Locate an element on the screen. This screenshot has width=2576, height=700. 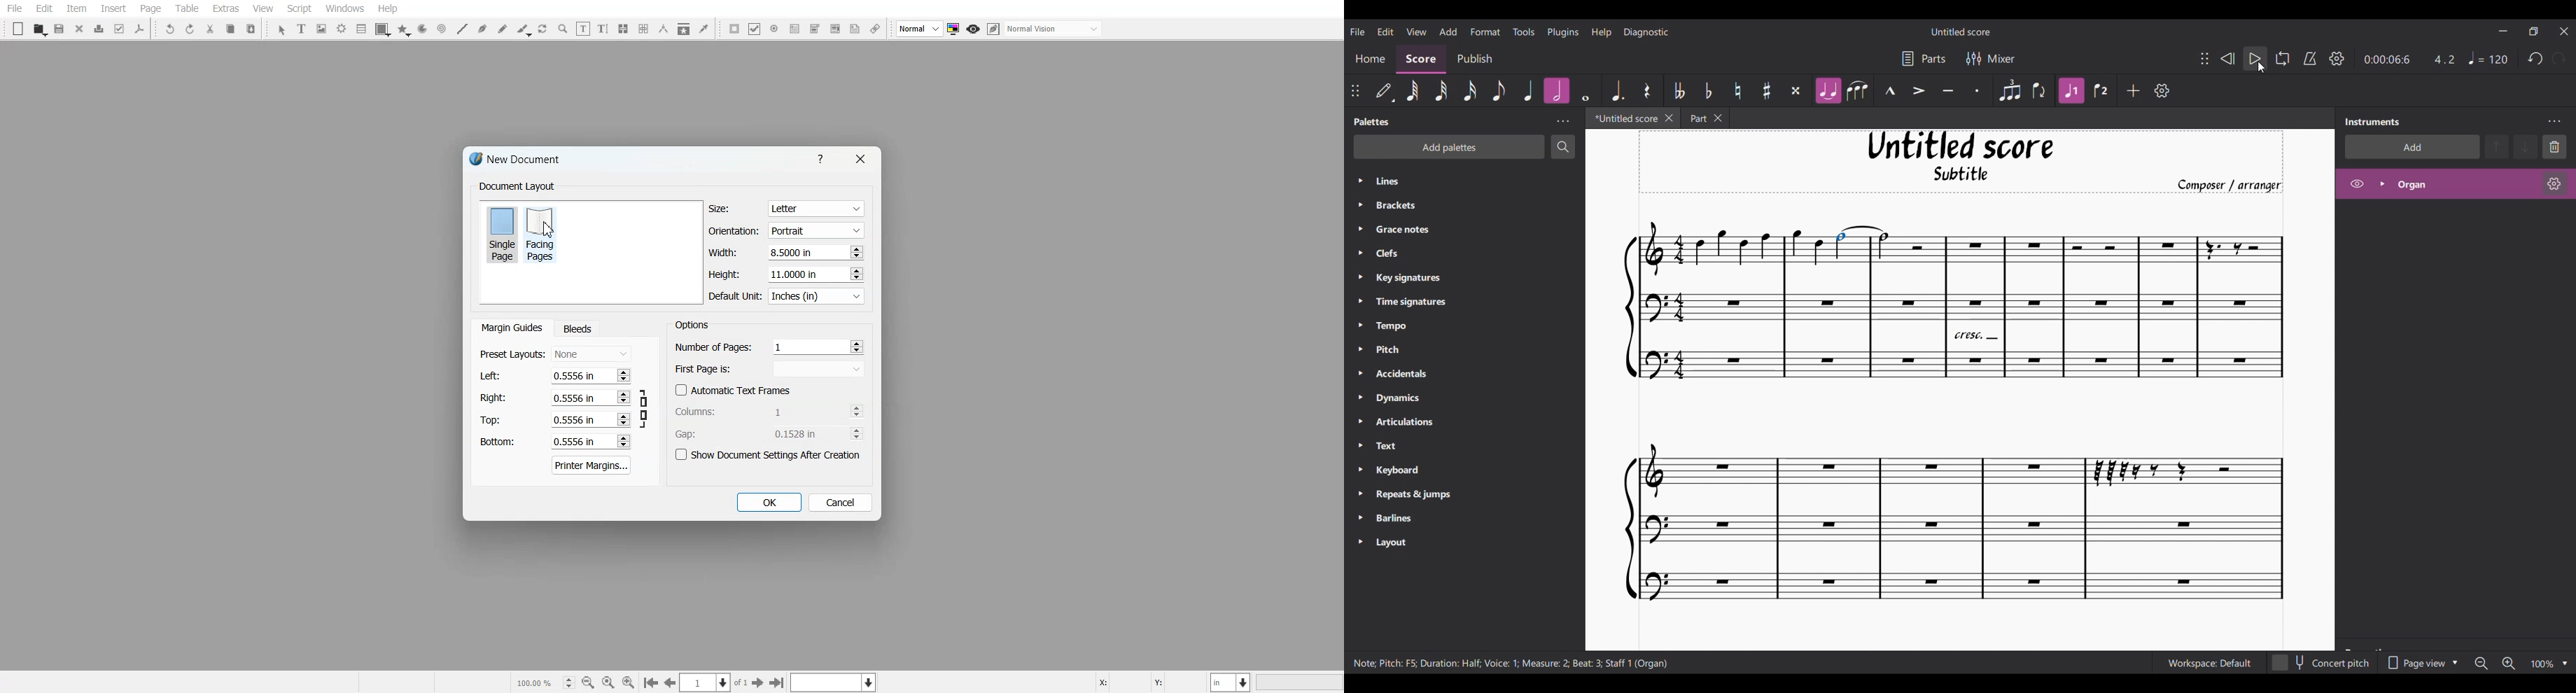
Increase and decrease No.  is located at coordinates (855, 252).